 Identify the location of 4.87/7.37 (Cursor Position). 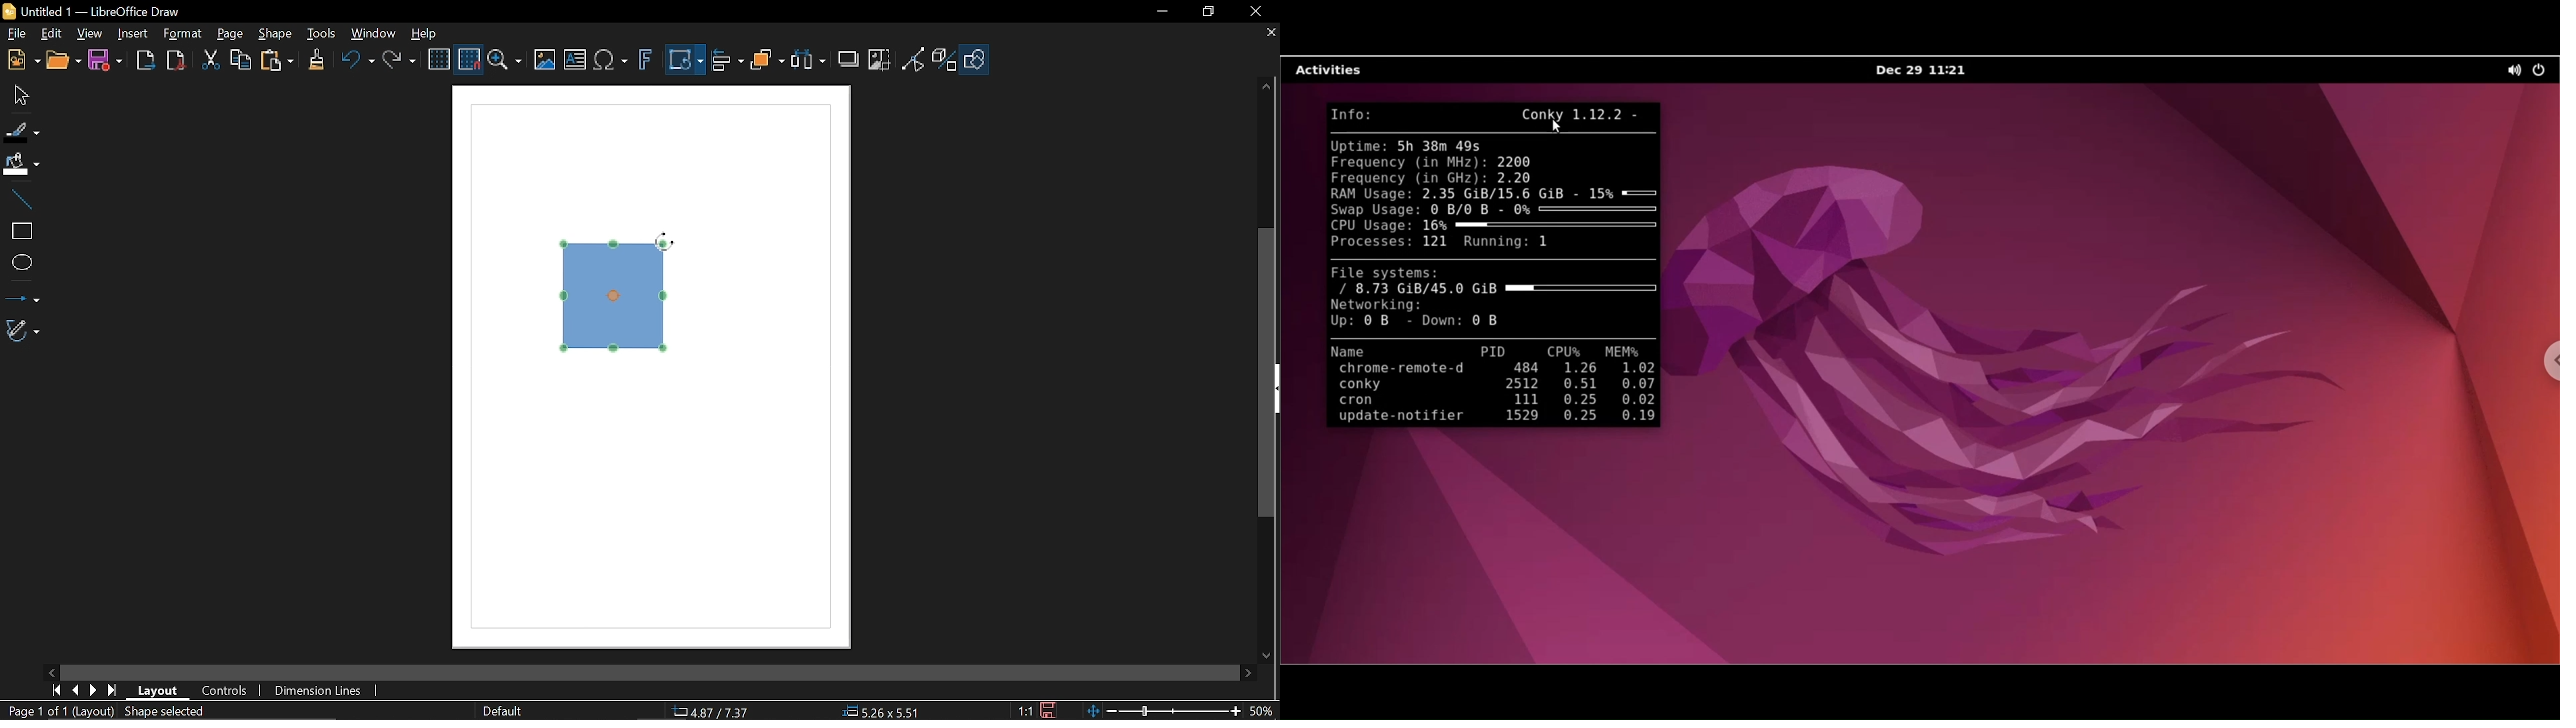
(710, 710).